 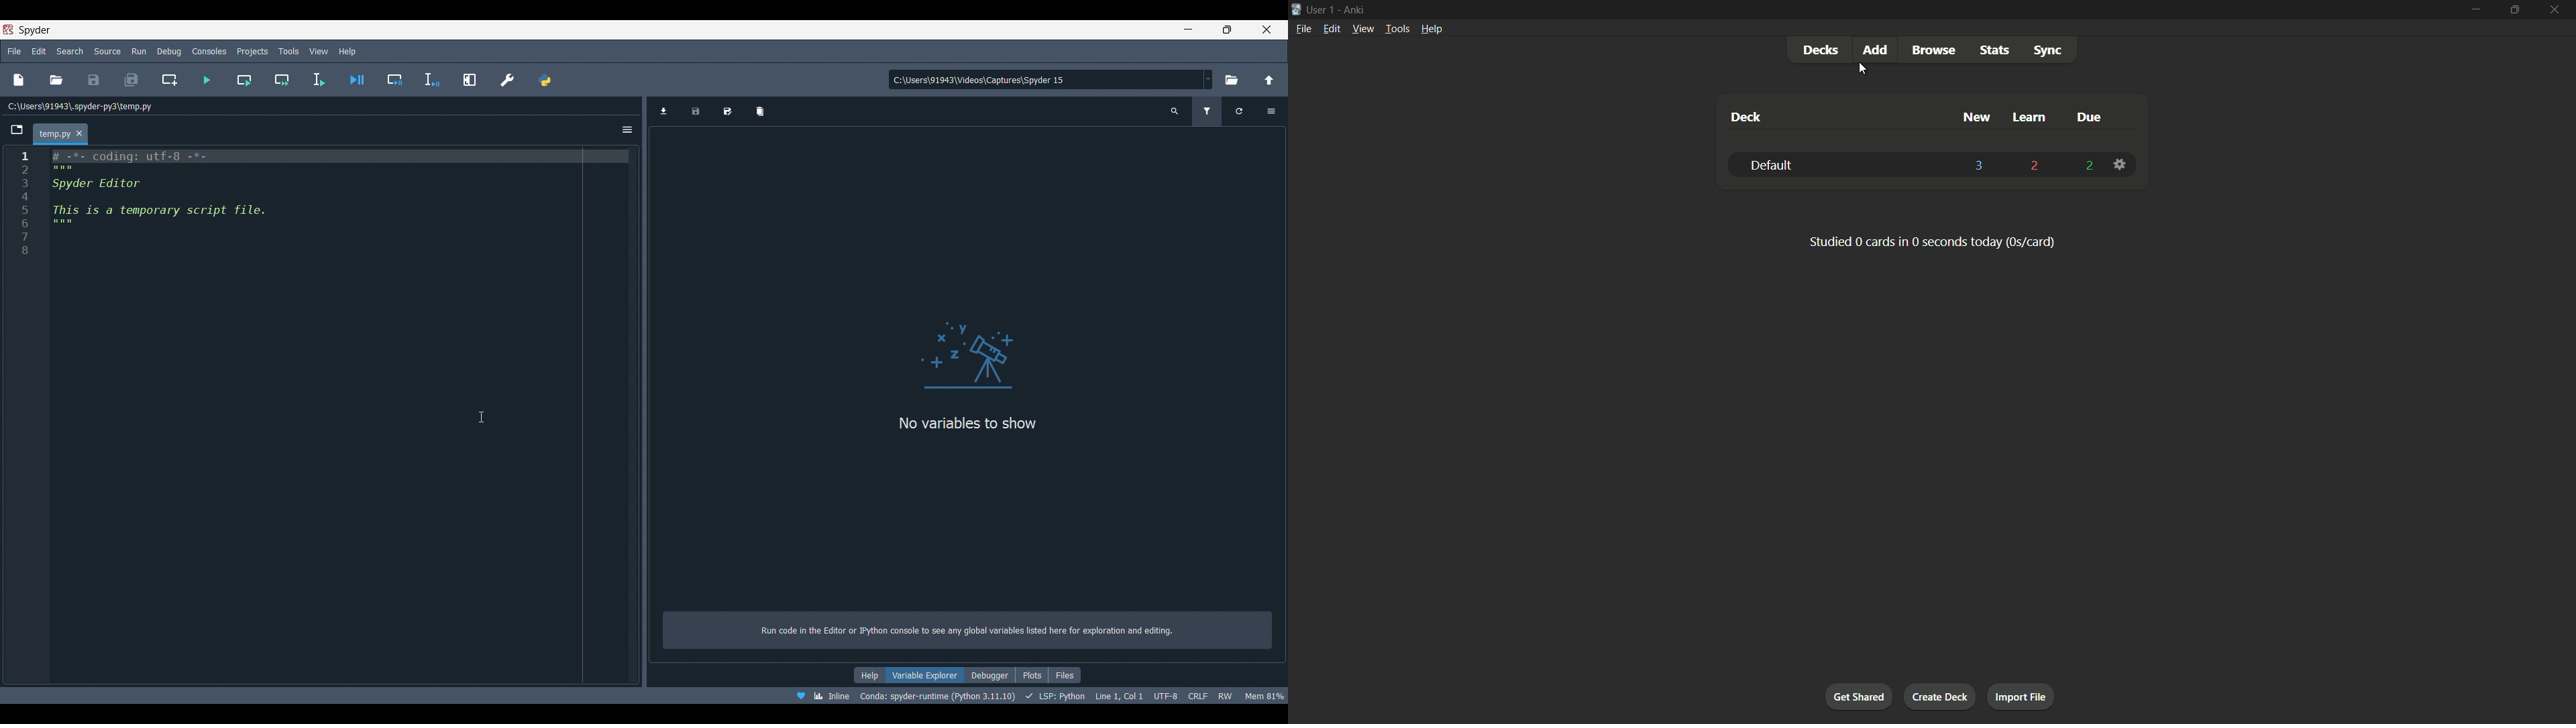 I want to click on Browse a working directory, highlighted by cursor, so click(x=1232, y=78).